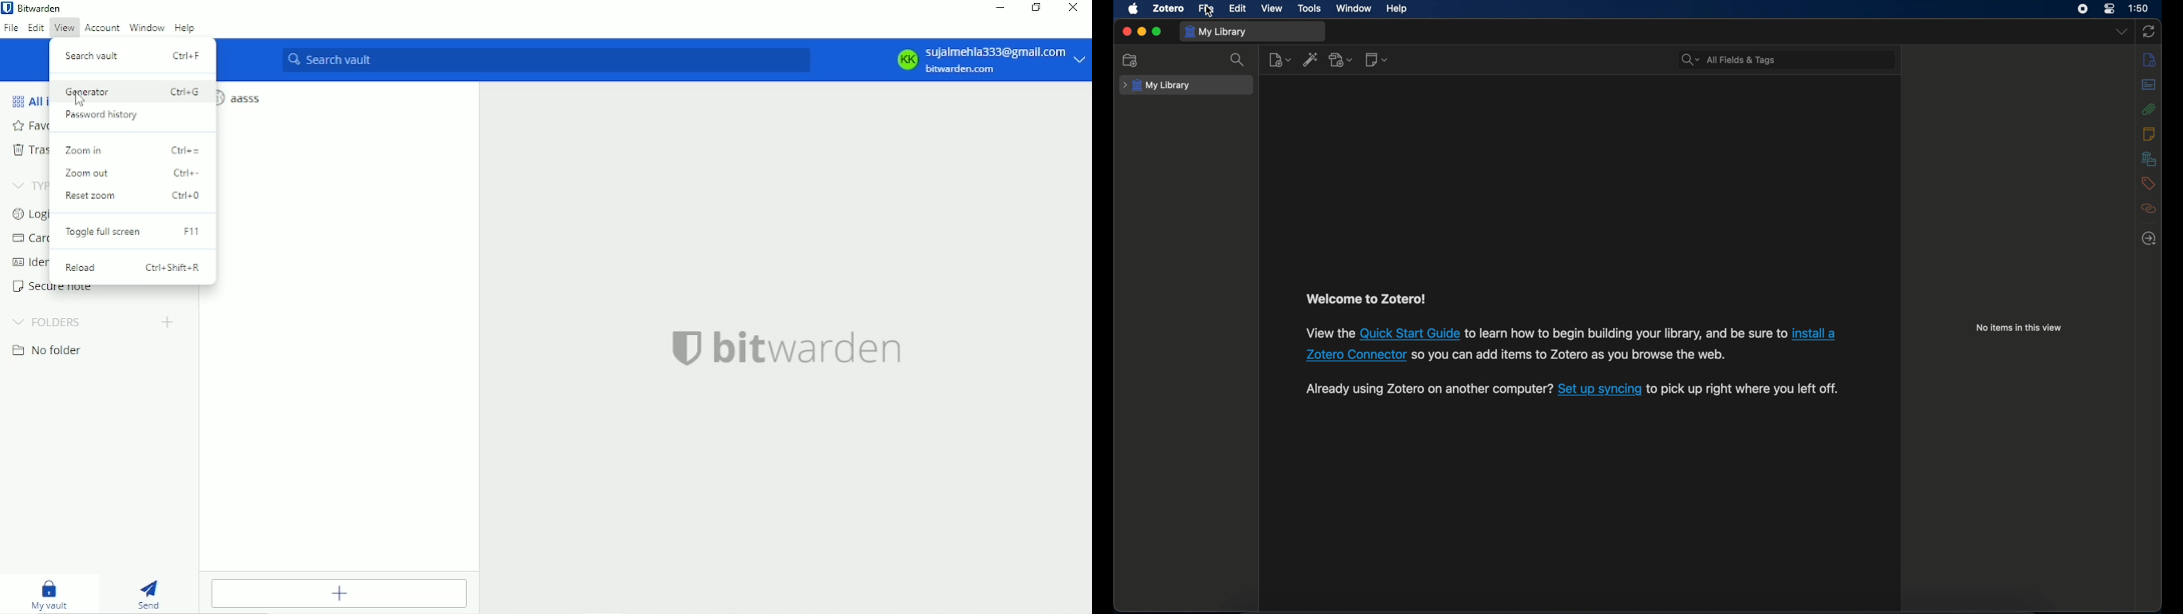 The image size is (2184, 616). Describe the element at coordinates (2020, 327) in the screenshot. I see `no items in this view` at that location.